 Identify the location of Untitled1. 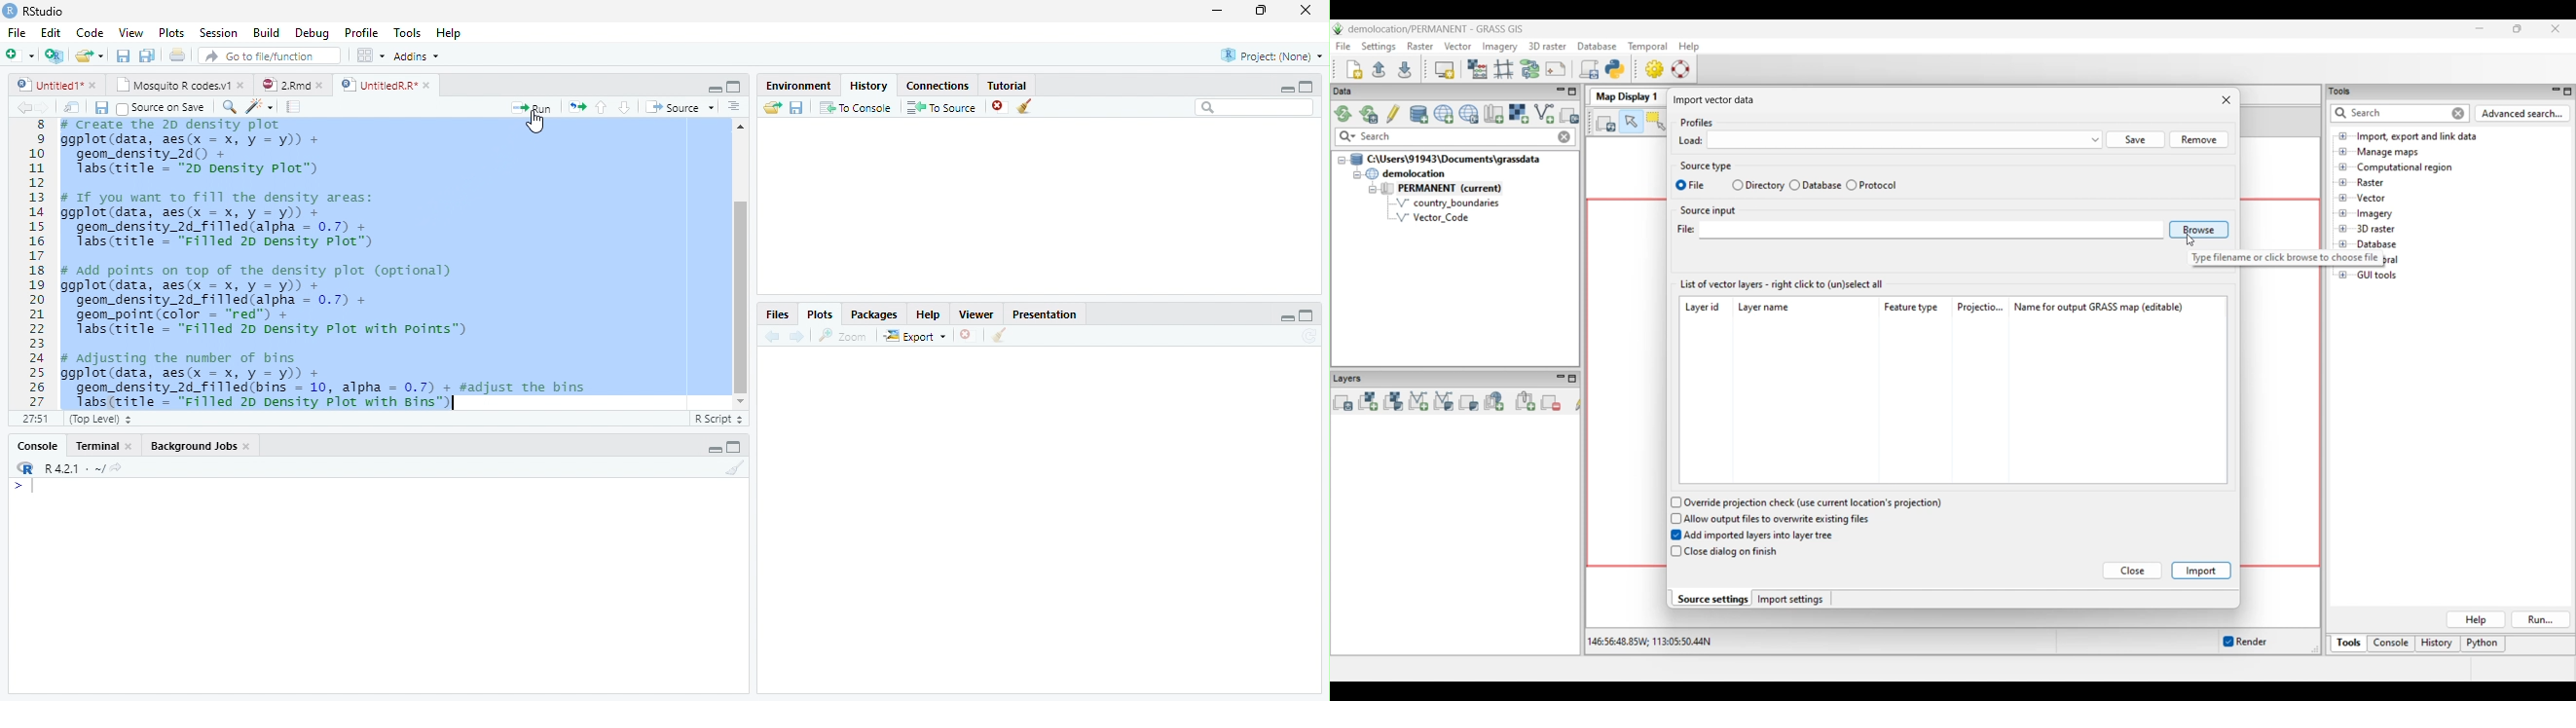
(45, 85).